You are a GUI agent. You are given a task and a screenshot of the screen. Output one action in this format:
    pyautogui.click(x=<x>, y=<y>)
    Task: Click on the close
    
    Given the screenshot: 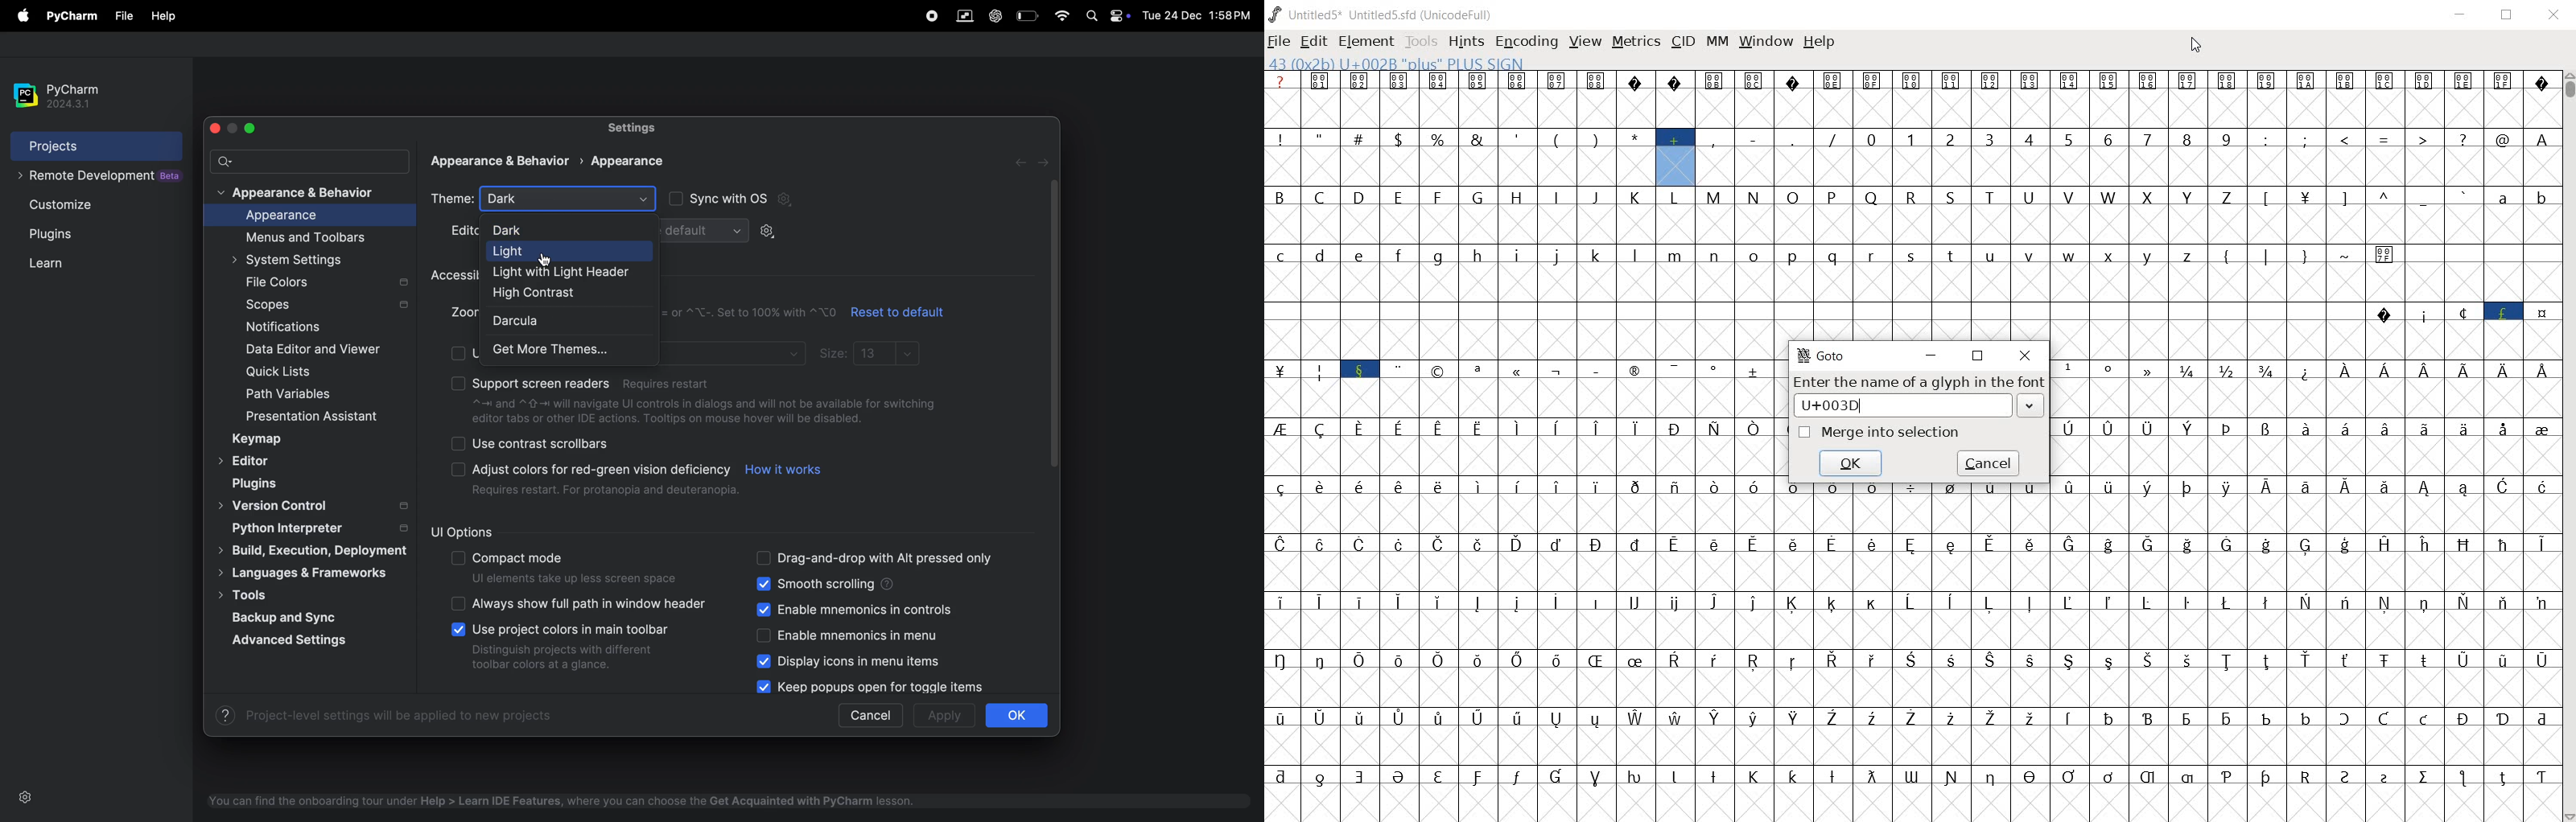 What is the action you would take?
    pyautogui.click(x=2024, y=356)
    